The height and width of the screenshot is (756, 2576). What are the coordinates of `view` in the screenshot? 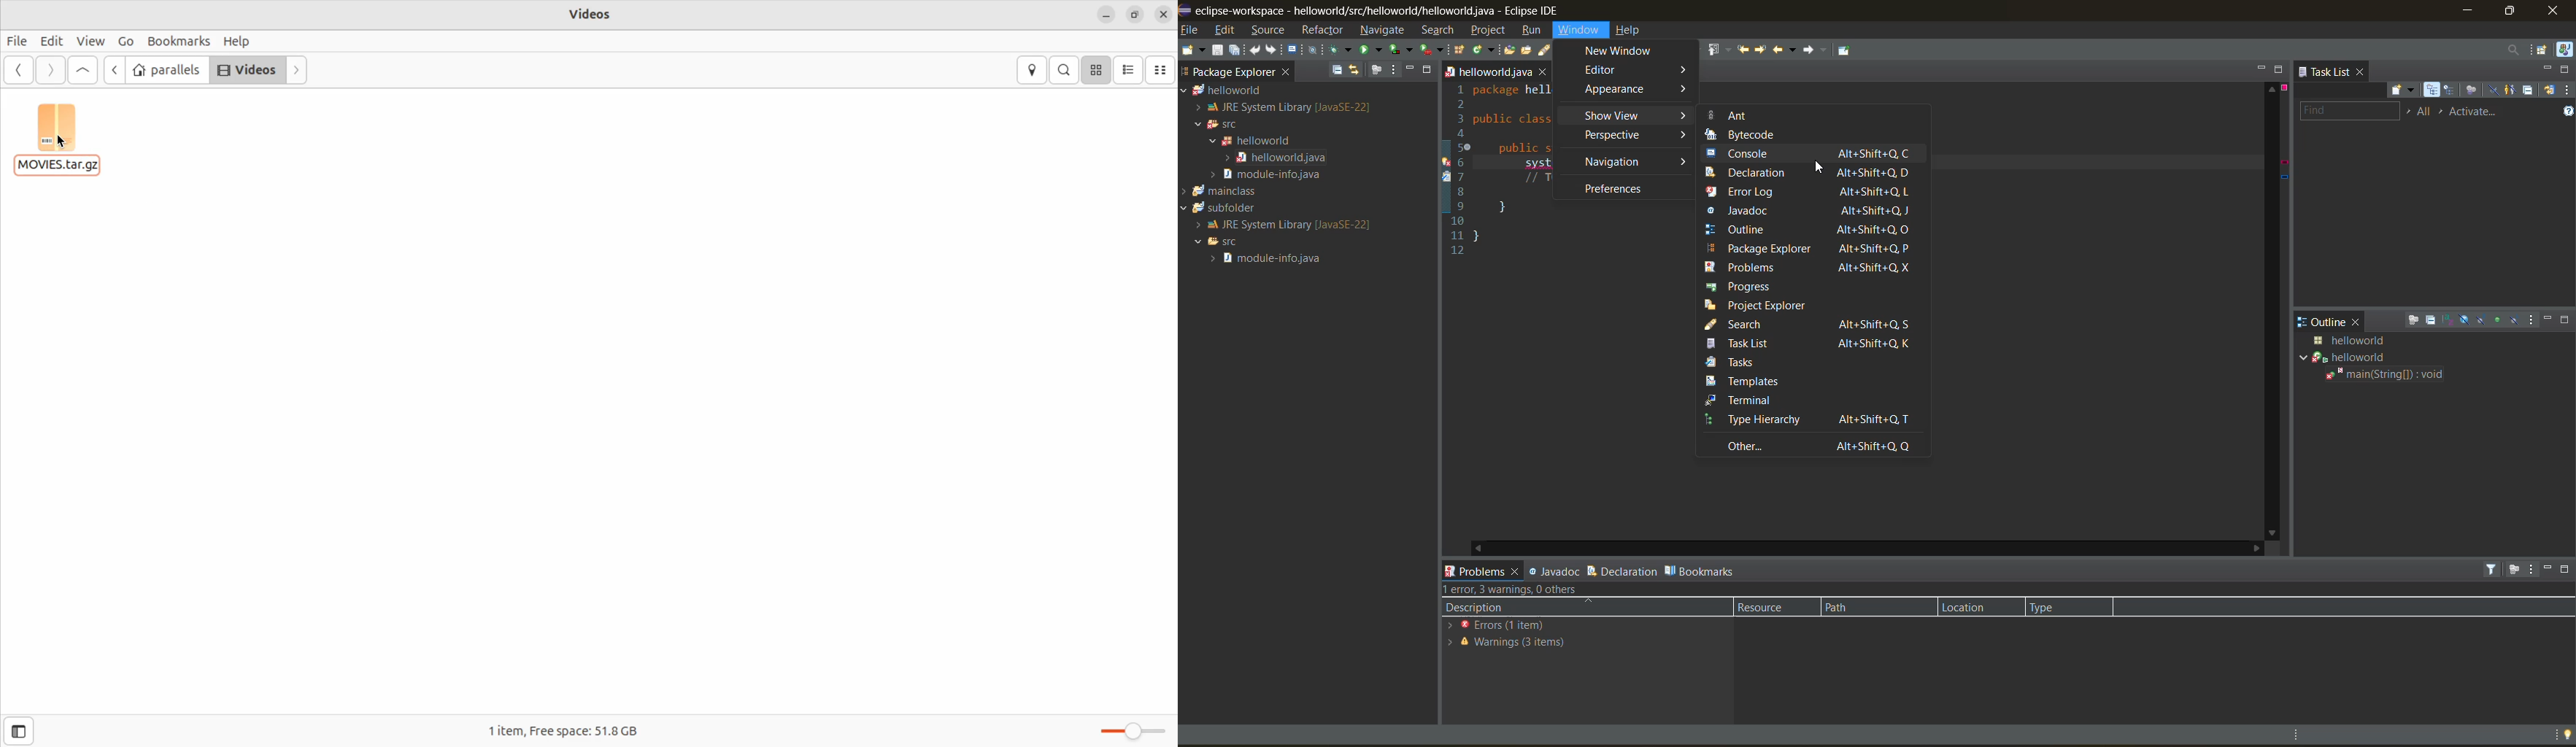 It's located at (89, 42).